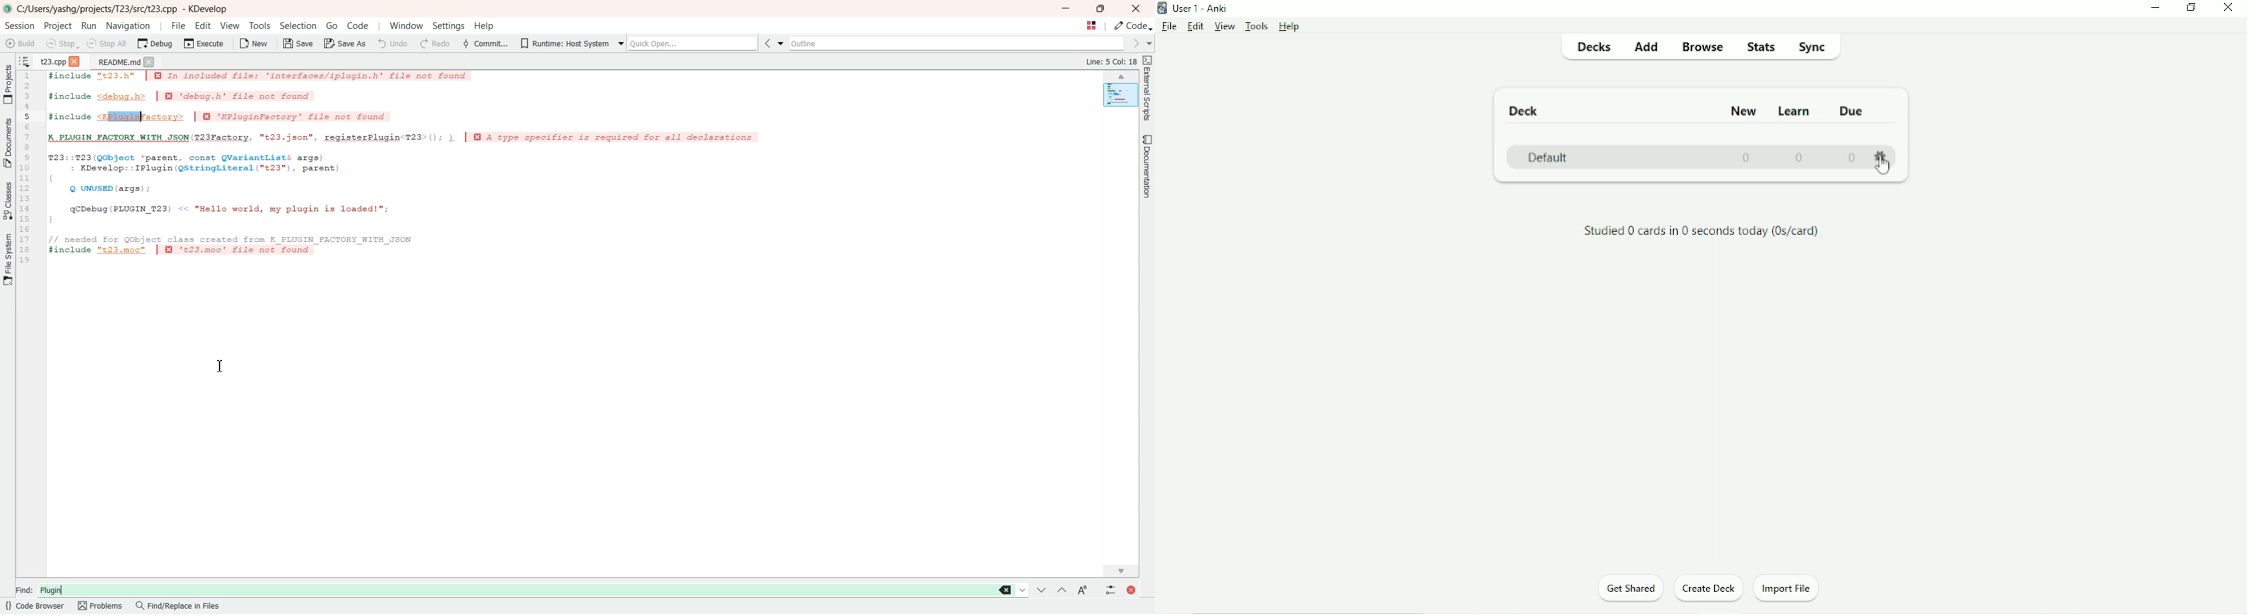 The width and height of the screenshot is (2268, 616). Describe the element at coordinates (52, 60) in the screenshot. I see `t23,cpp folder` at that location.